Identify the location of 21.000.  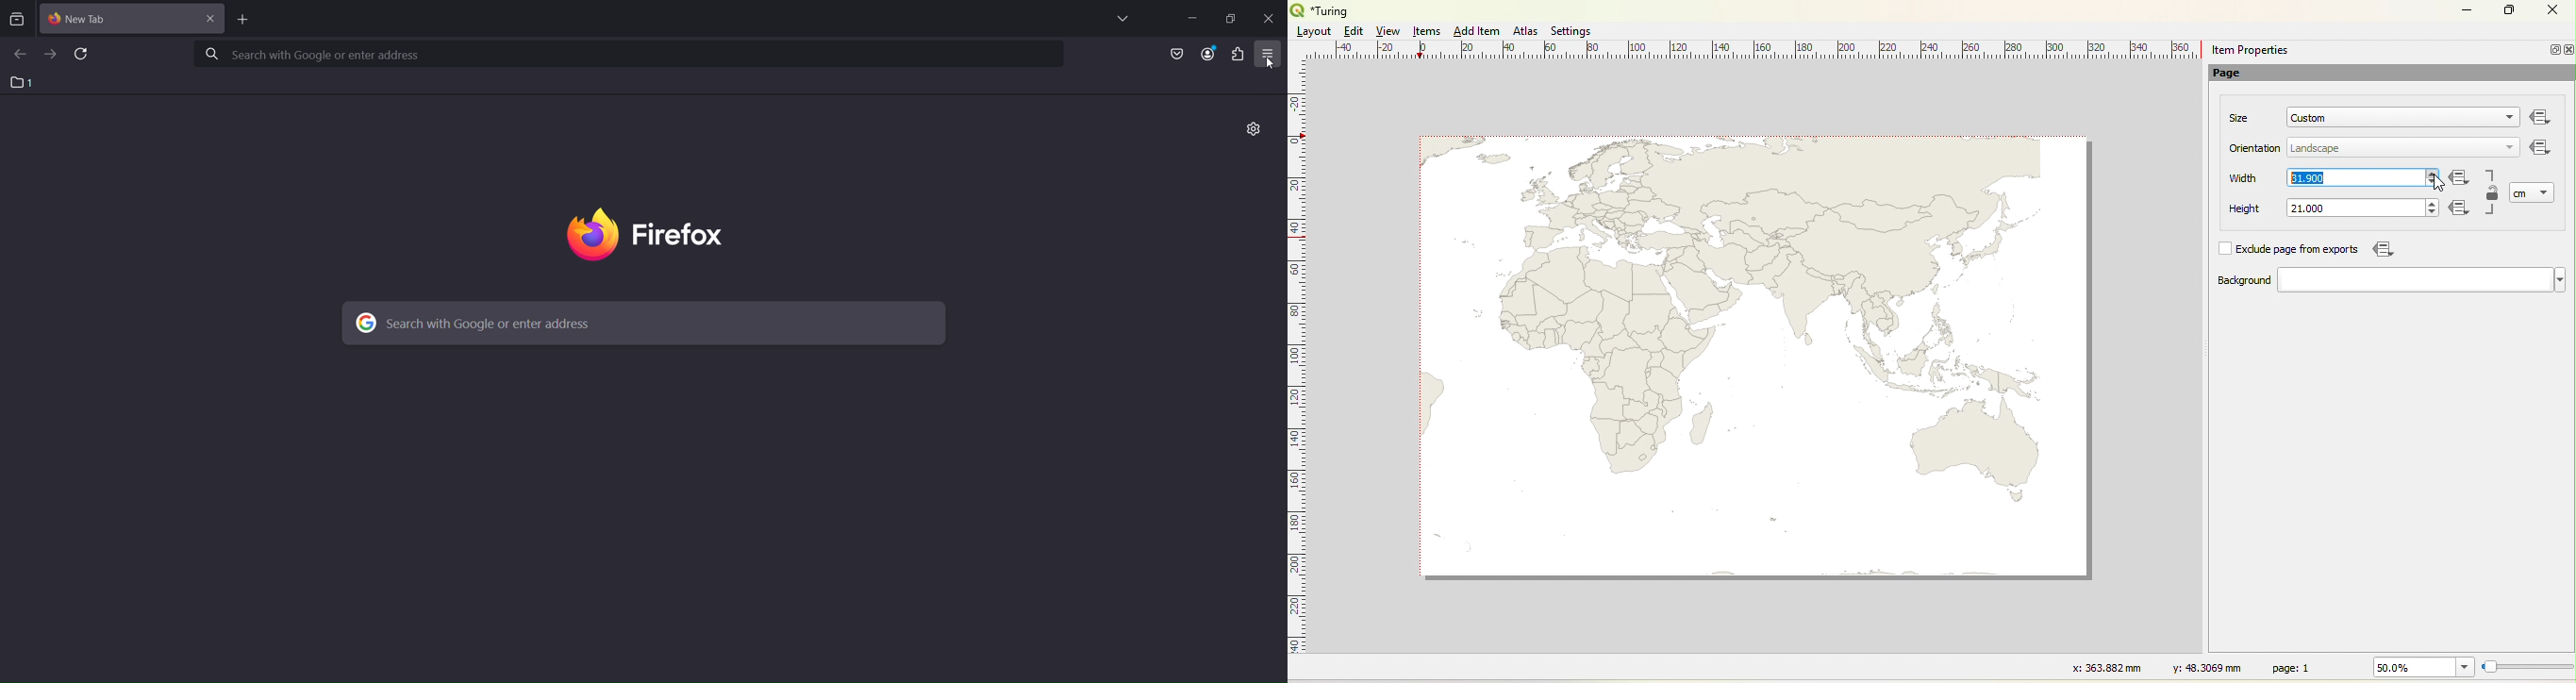
(2307, 208).